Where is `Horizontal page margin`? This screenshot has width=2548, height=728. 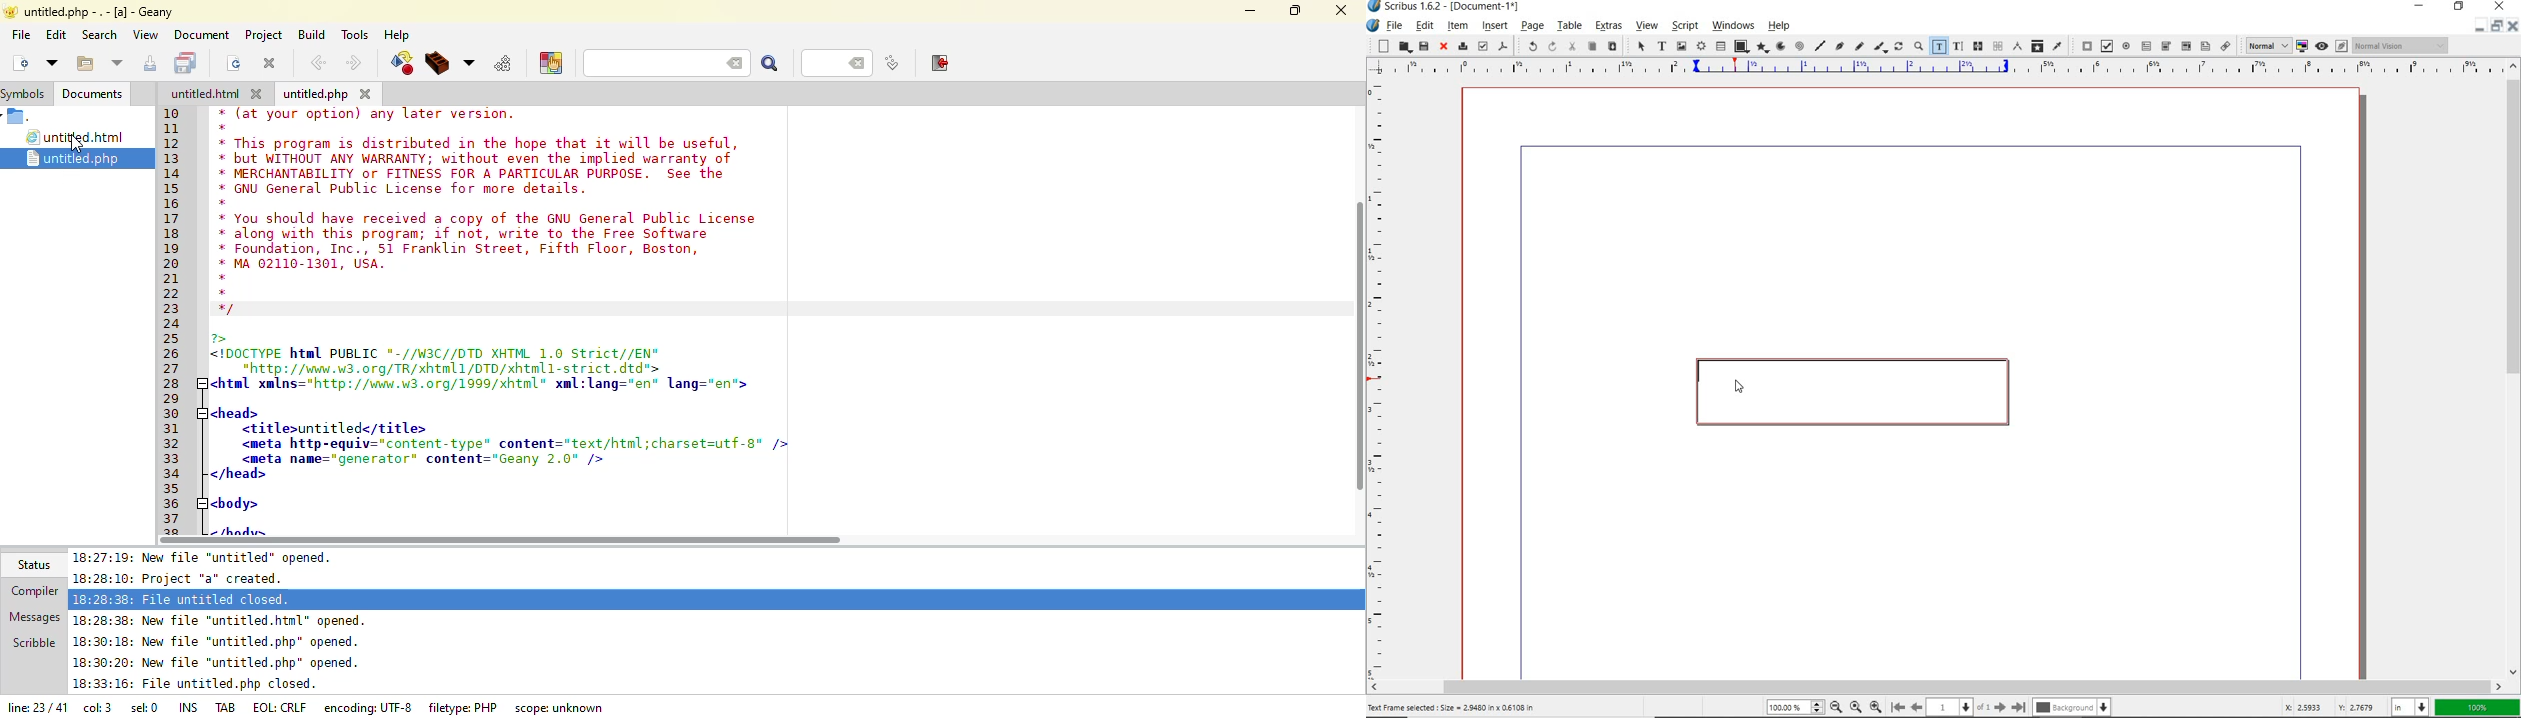 Horizontal page margin is located at coordinates (1385, 379).